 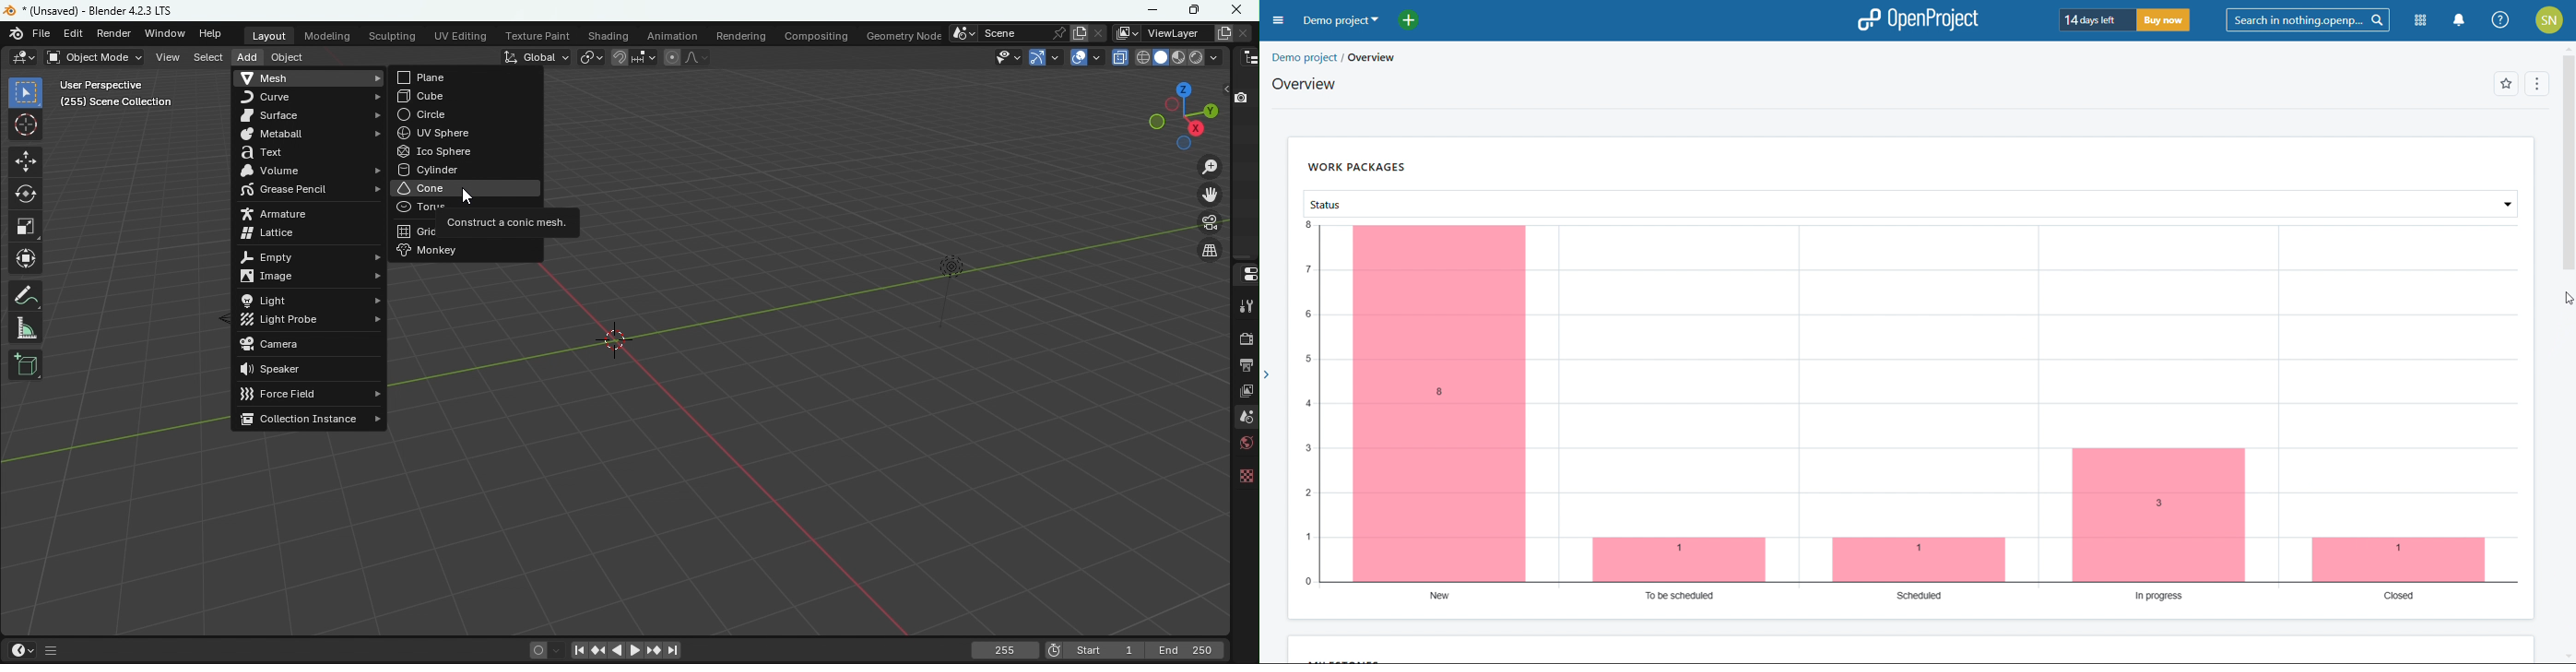 I want to click on First frame of the playback/rendering range, so click(x=1106, y=650).